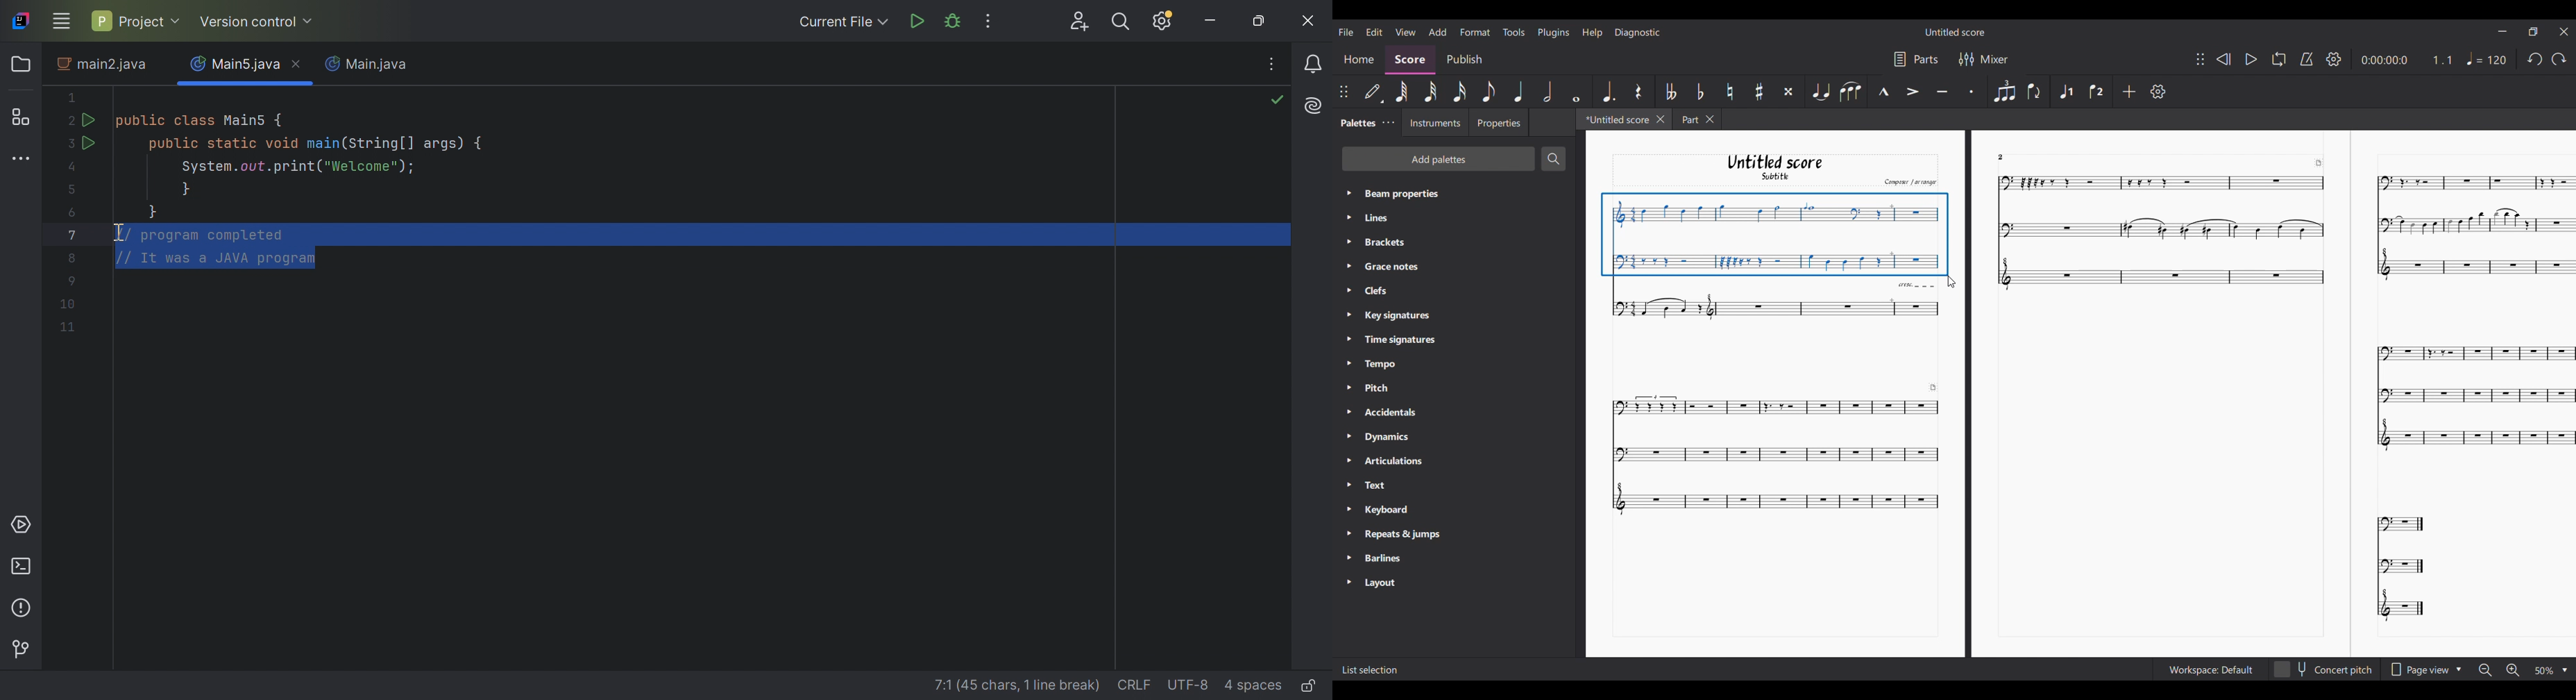  What do you see at coordinates (1432, 91) in the screenshot?
I see `32nd note` at bounding box center [1432, 91].